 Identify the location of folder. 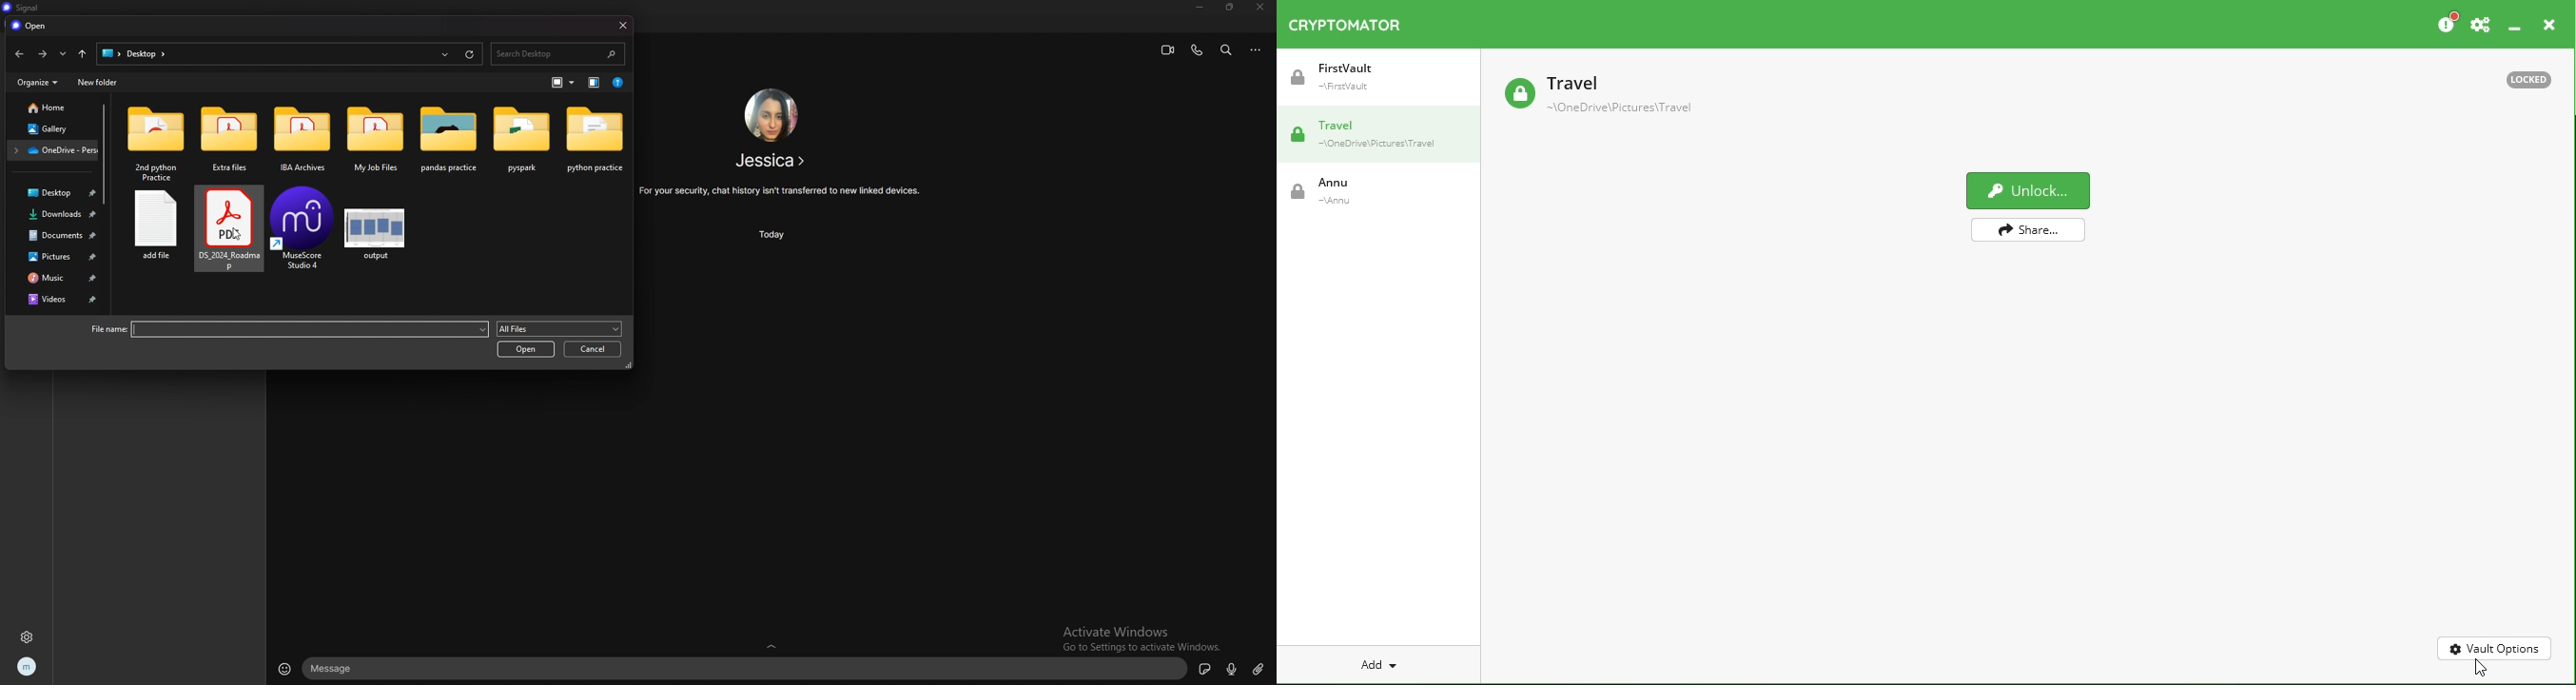
(595, 141).